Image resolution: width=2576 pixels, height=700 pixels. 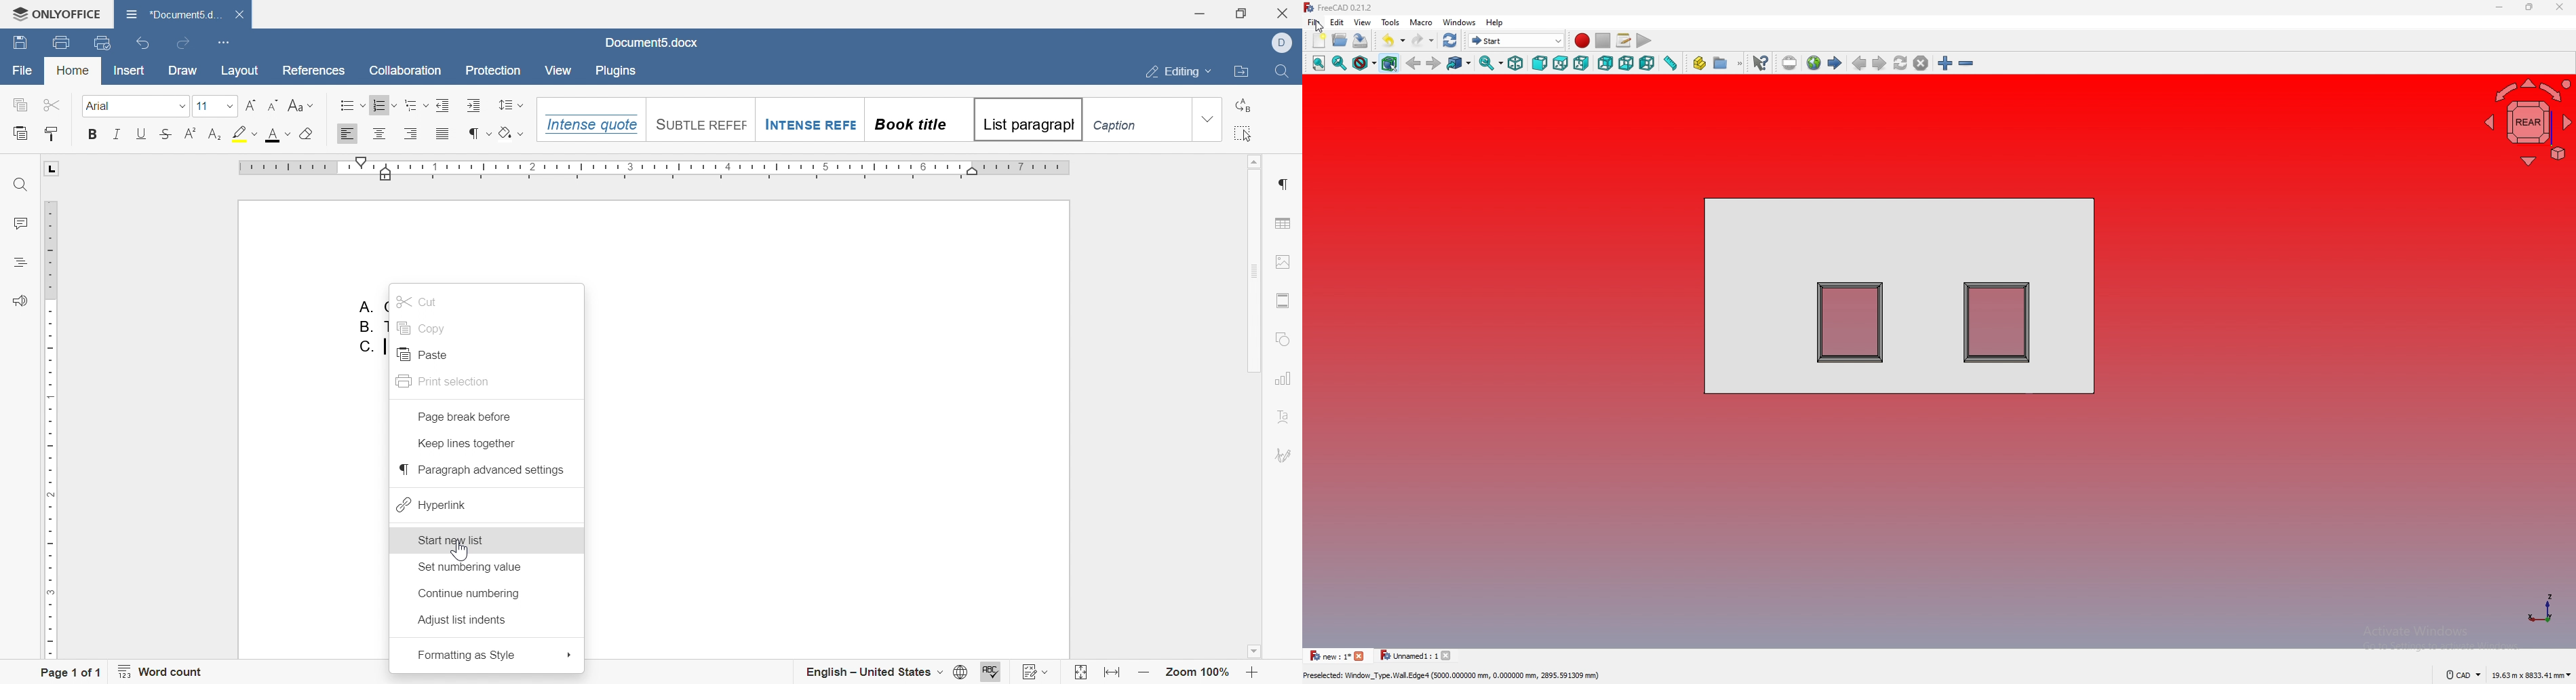 What do you see at coordinates (1199, 12) in the screenshot?
I see `minimize` at bounding box center [1199, 12].